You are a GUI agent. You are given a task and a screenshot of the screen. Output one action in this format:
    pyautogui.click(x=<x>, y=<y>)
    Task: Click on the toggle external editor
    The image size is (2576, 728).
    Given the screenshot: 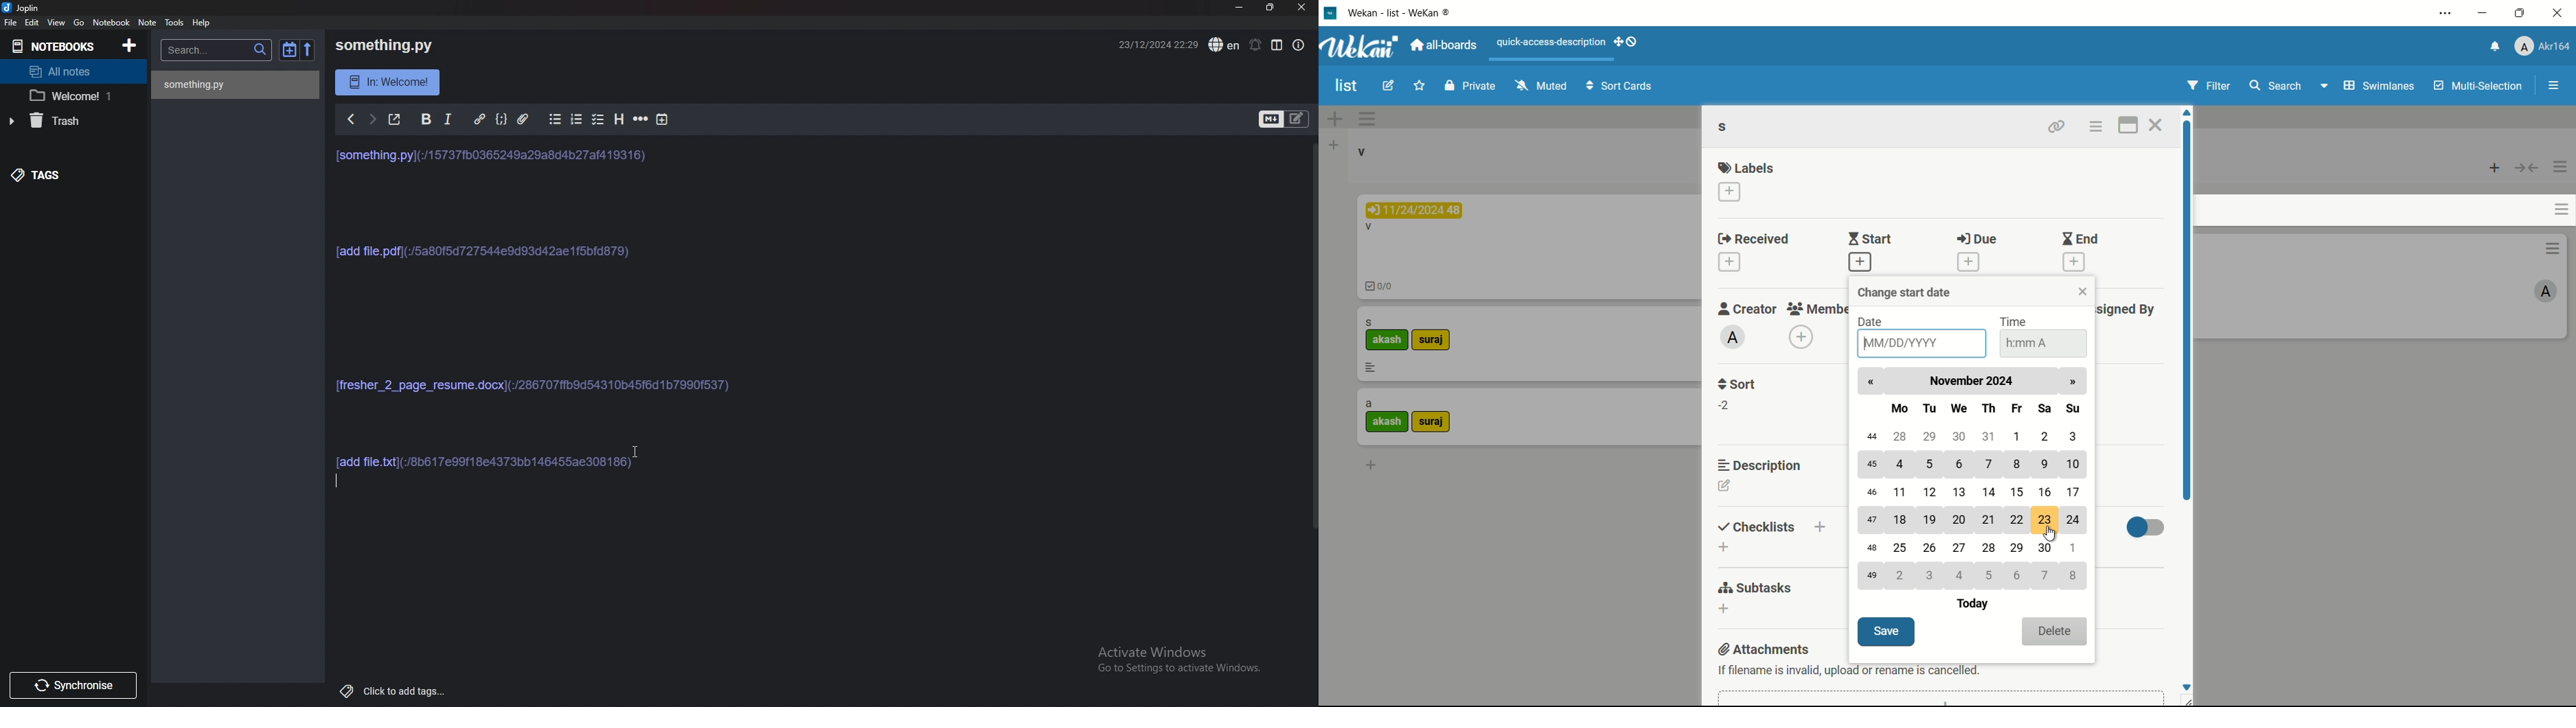 What is the action you would take?
    pyautogui.click(x=396, y=119)
    